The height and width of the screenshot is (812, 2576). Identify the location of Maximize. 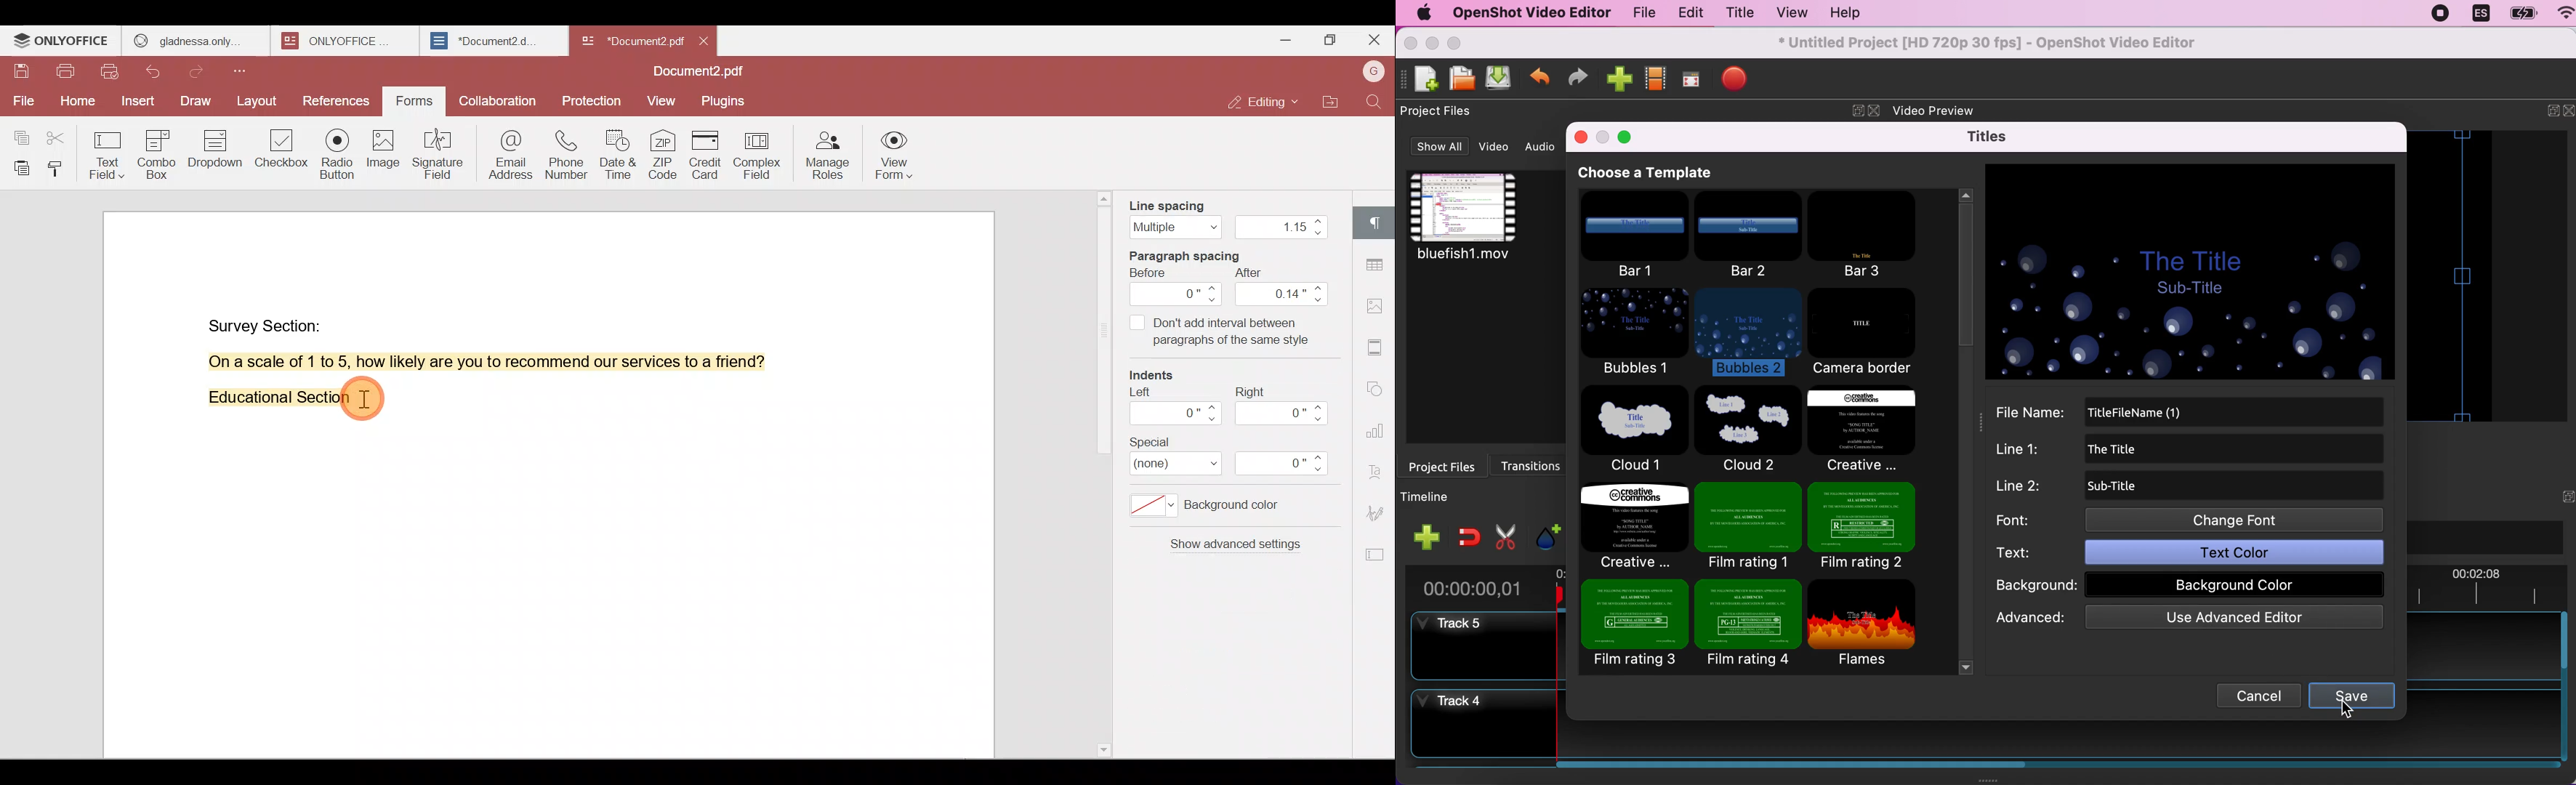
(1329, 42).